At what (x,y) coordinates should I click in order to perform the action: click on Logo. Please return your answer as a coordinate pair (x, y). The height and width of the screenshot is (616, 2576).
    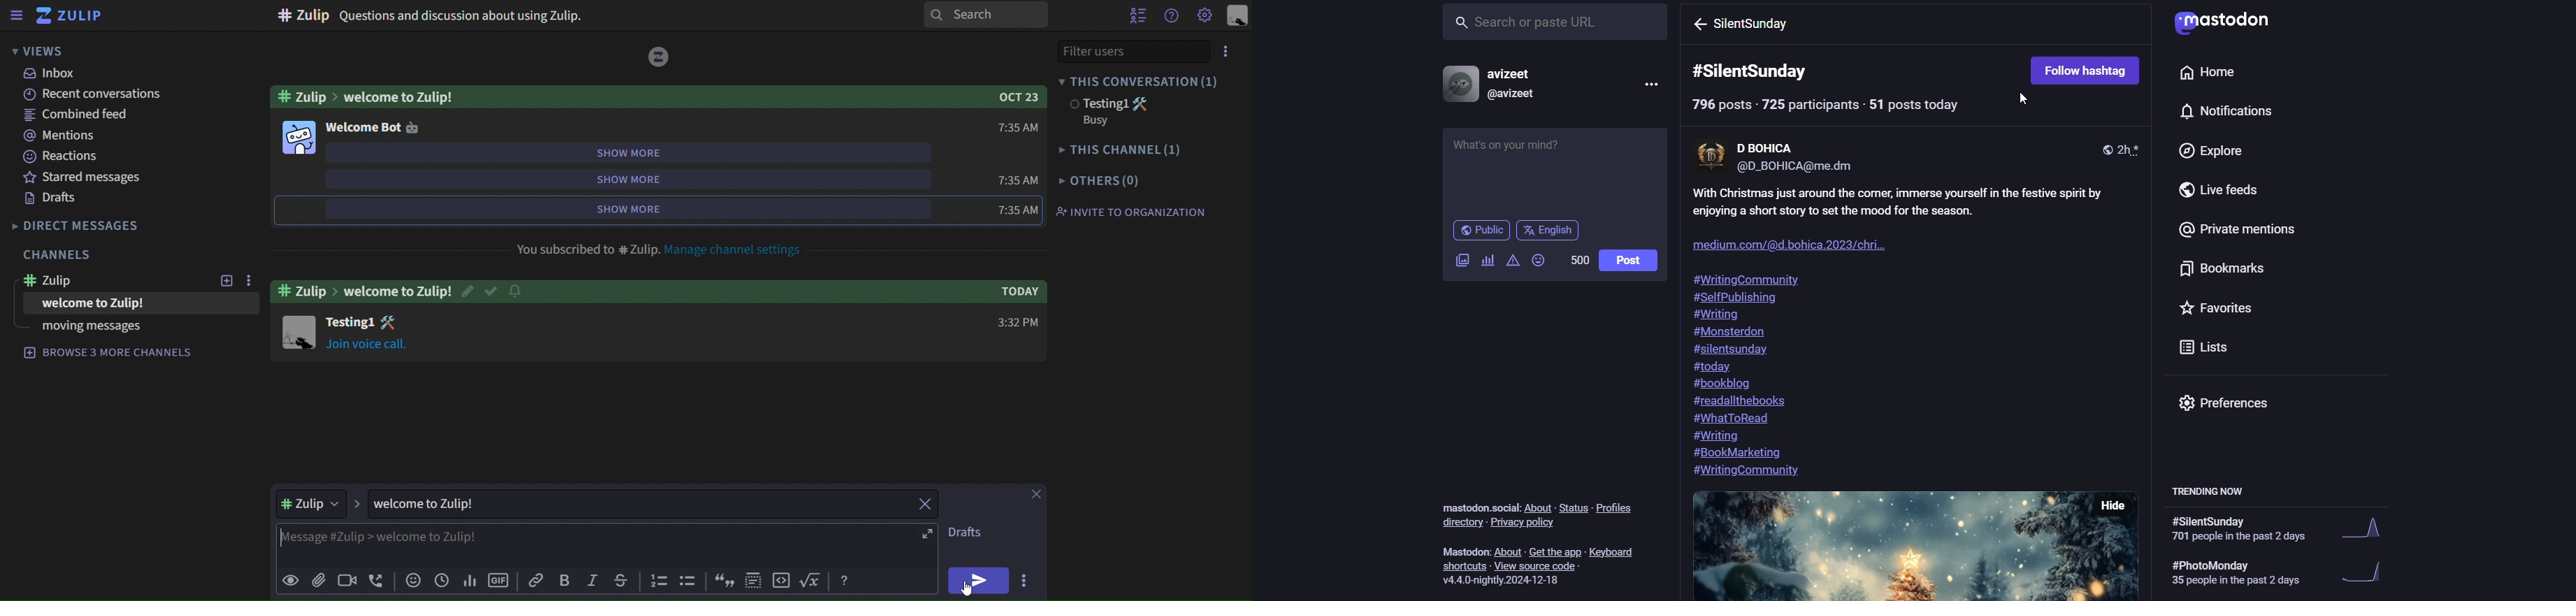
    Looking at the image, I should click on (659, 57).